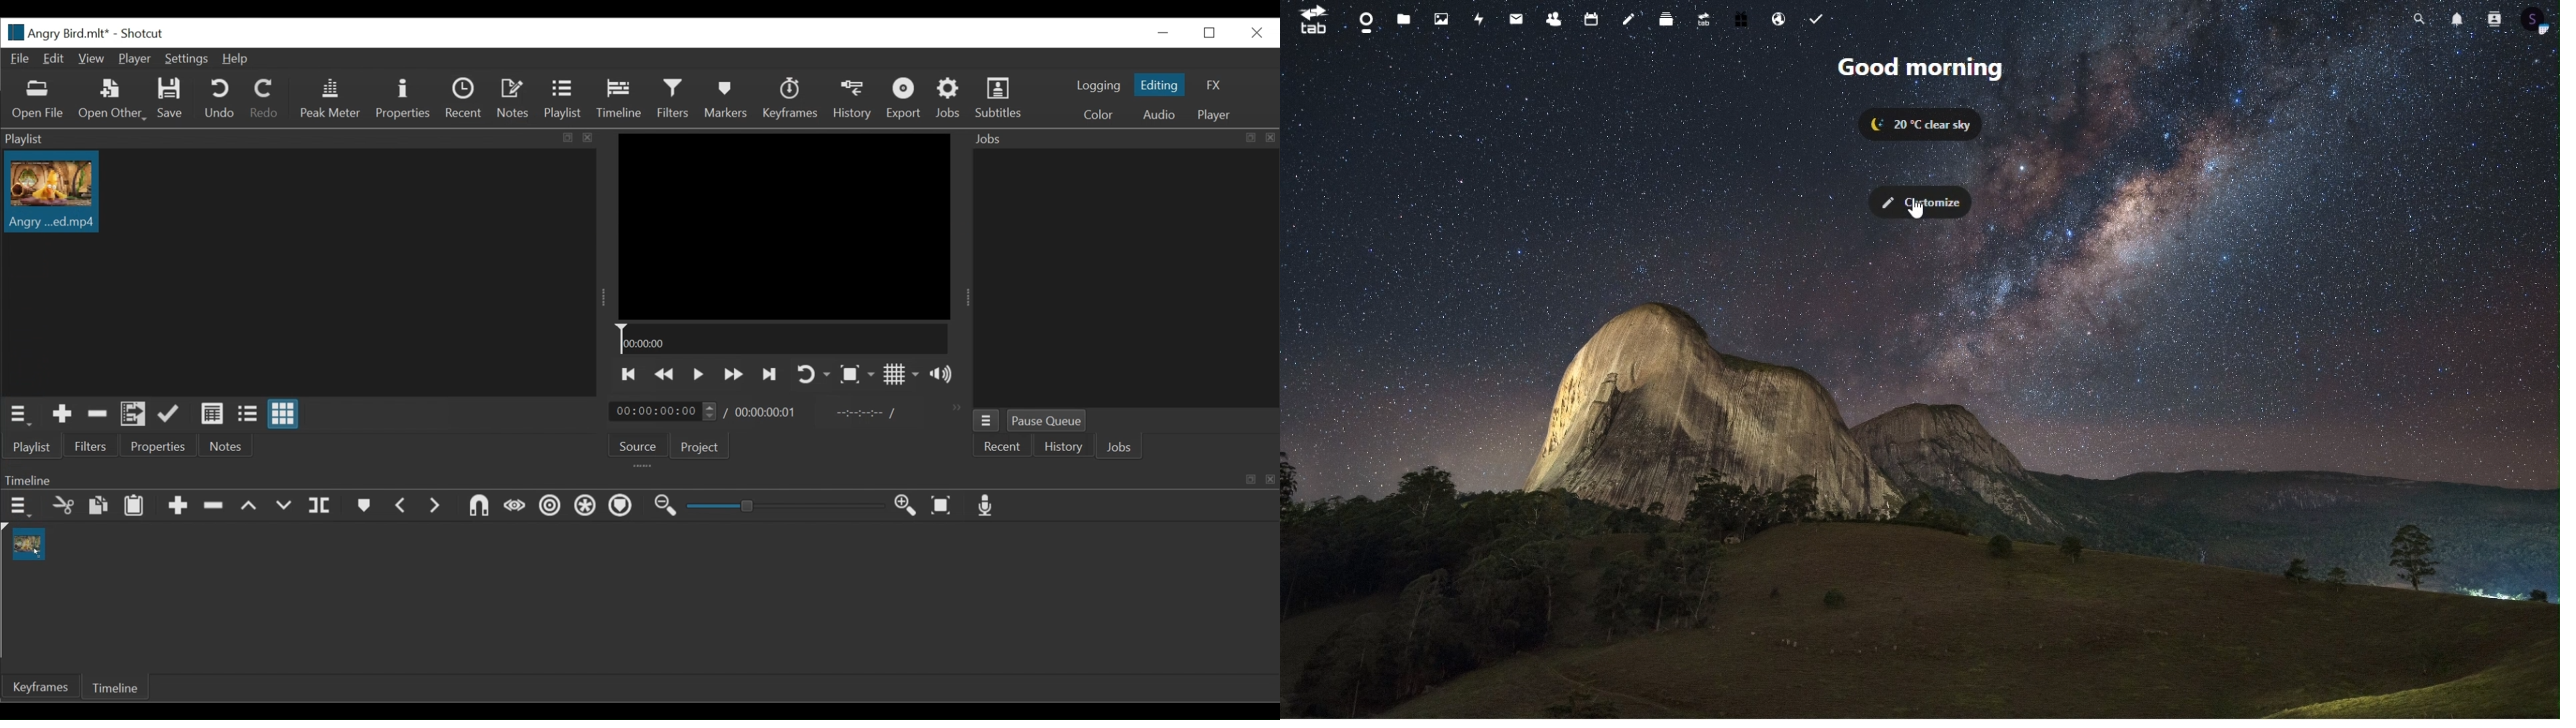 This screenshot has height=728, width=2576. Describe the element at coordinates (853, 101) in the screenshot. I see `History` at that location.